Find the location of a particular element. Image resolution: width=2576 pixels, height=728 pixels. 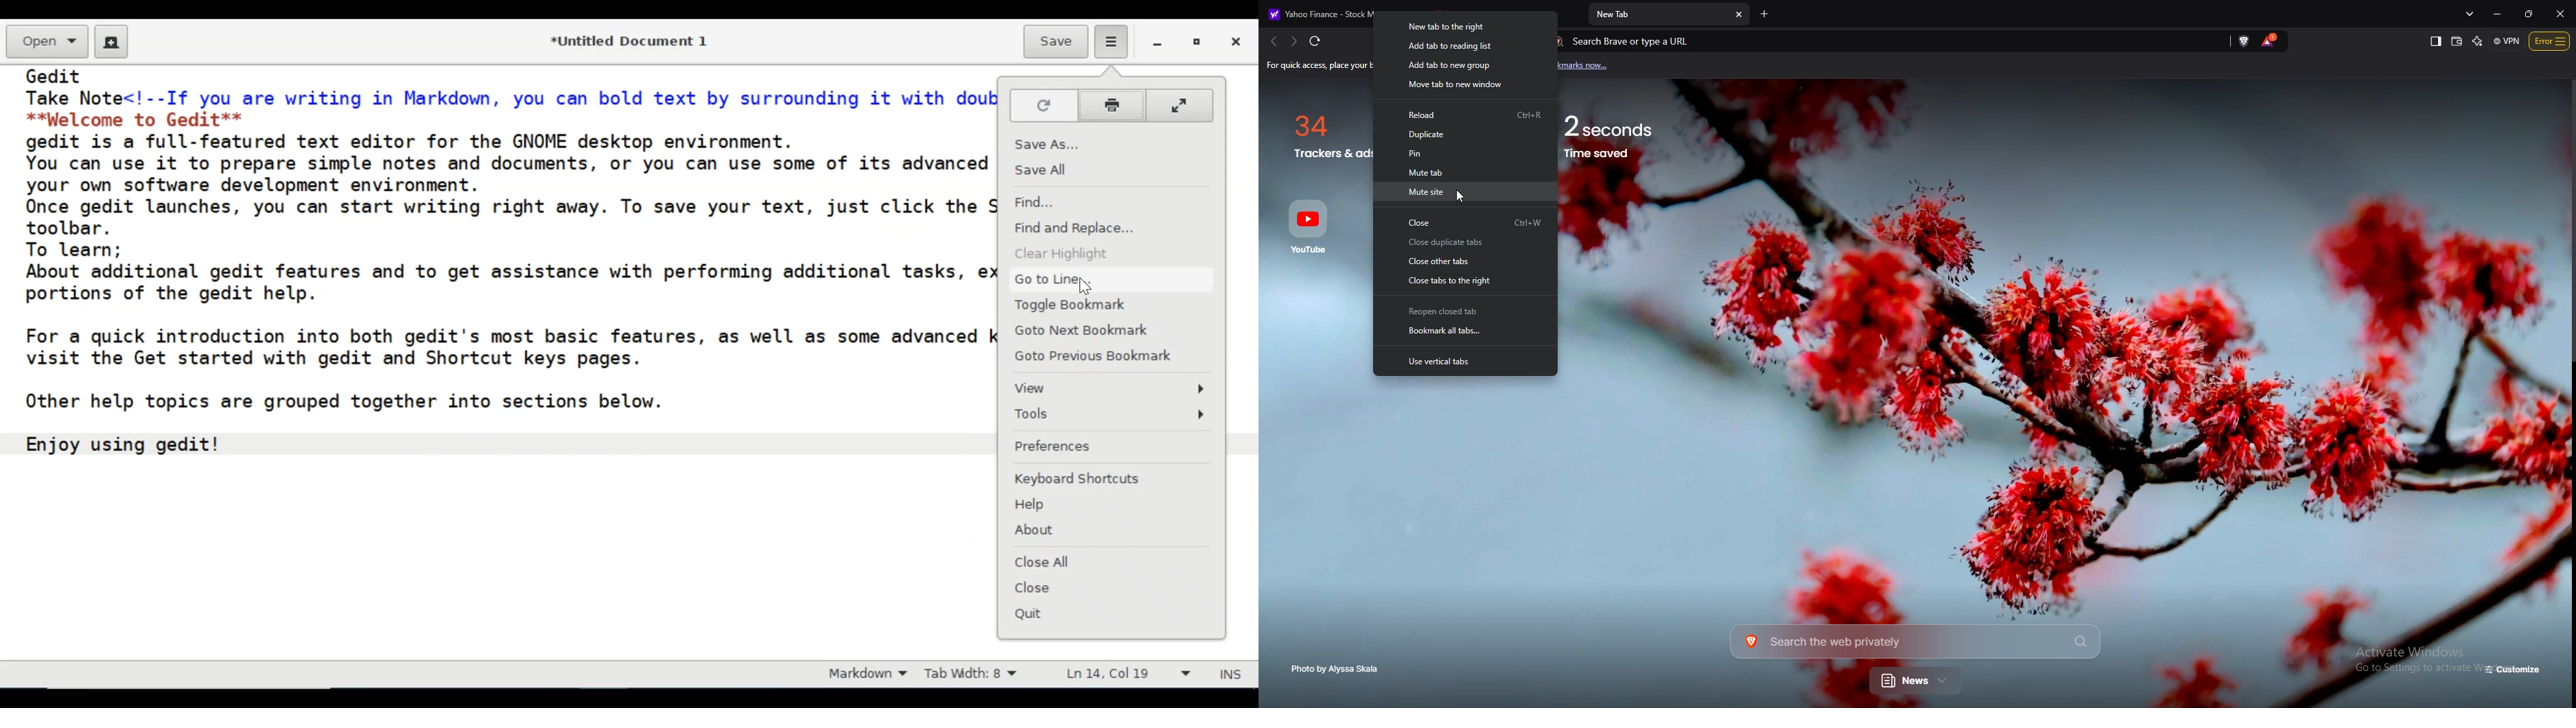

Close is located at coordinates (1038, 588).